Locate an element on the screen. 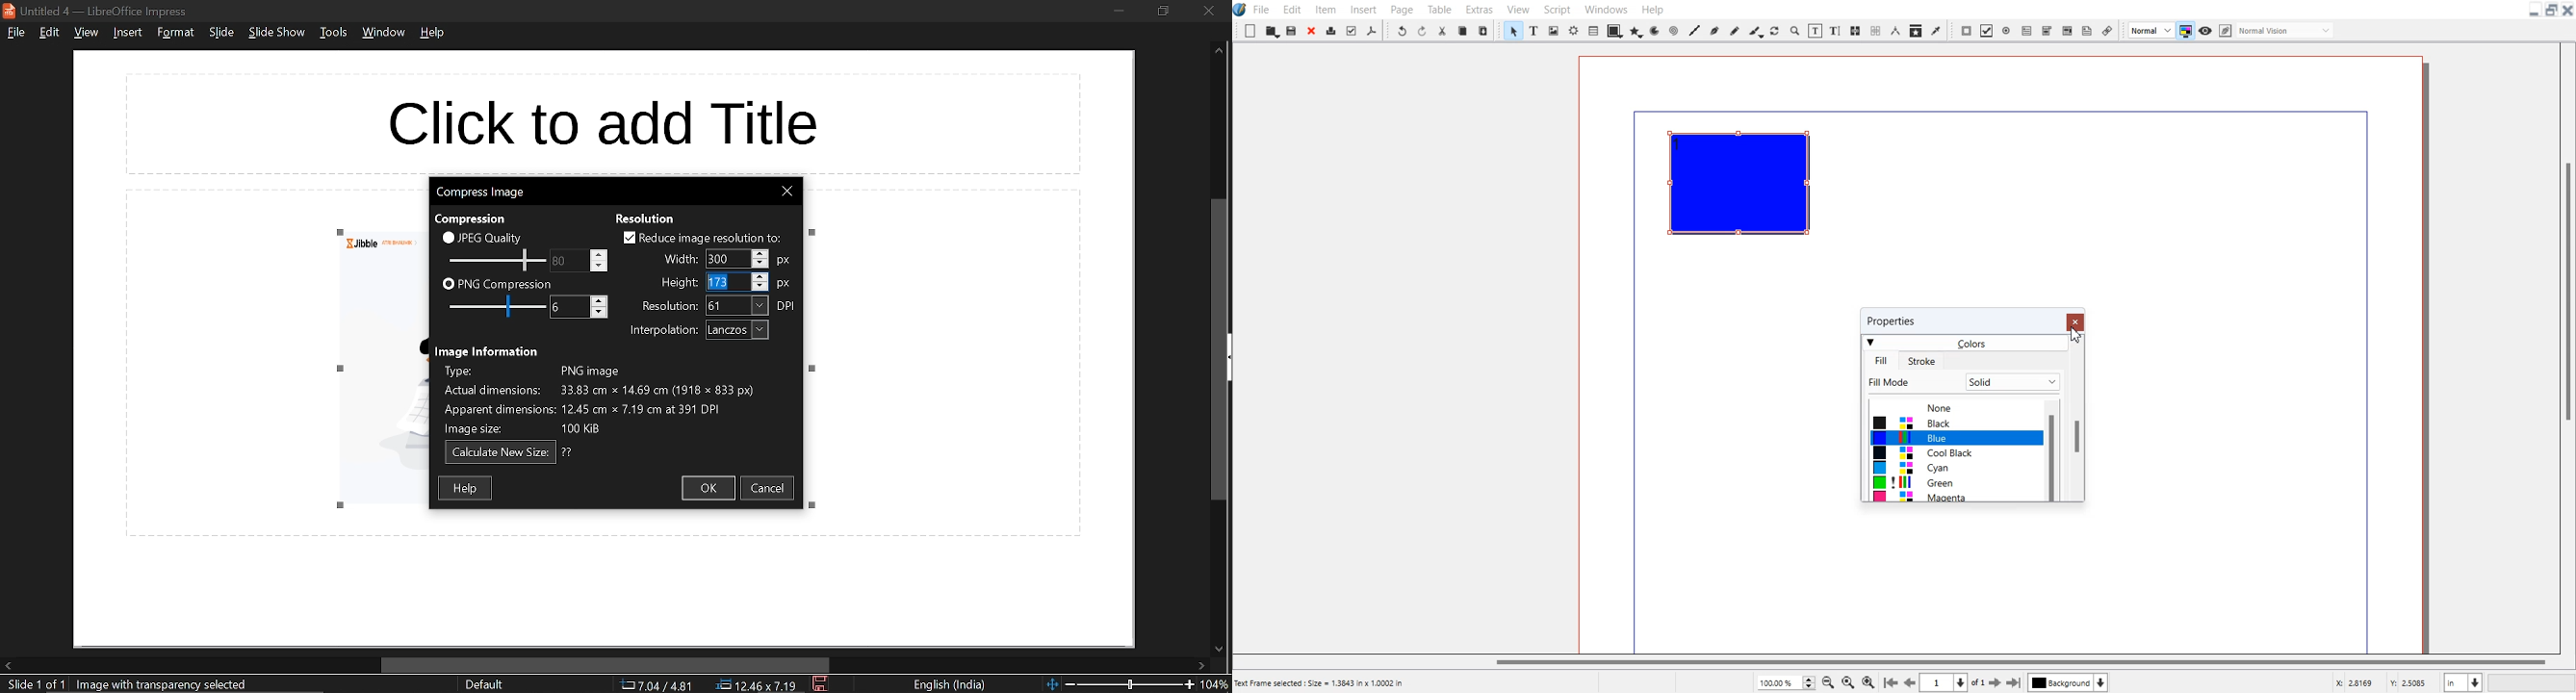 The height and width of the screenshot is (700, 2576). Link Annotation is located at coordinates (2107, 29).